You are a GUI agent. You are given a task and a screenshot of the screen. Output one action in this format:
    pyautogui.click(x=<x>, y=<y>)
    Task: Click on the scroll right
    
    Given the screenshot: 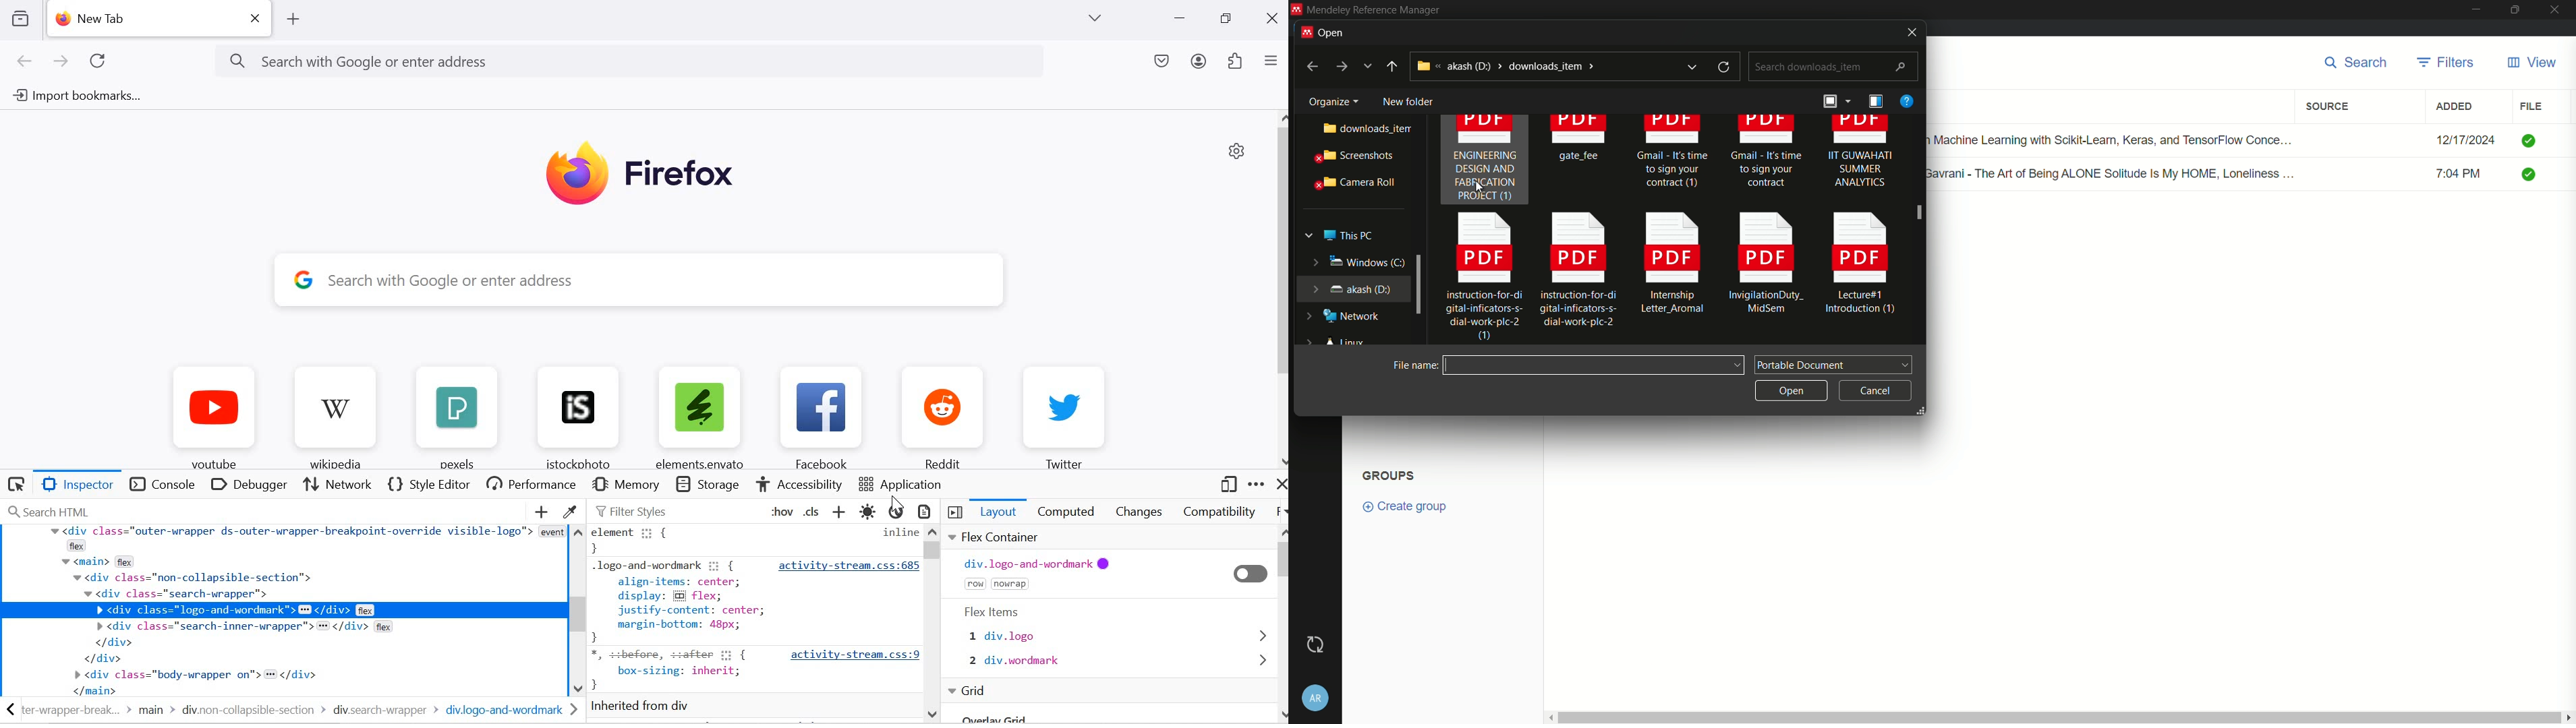 What is the action you would take?
    pyautogui.click(x=2568, y=717)
    